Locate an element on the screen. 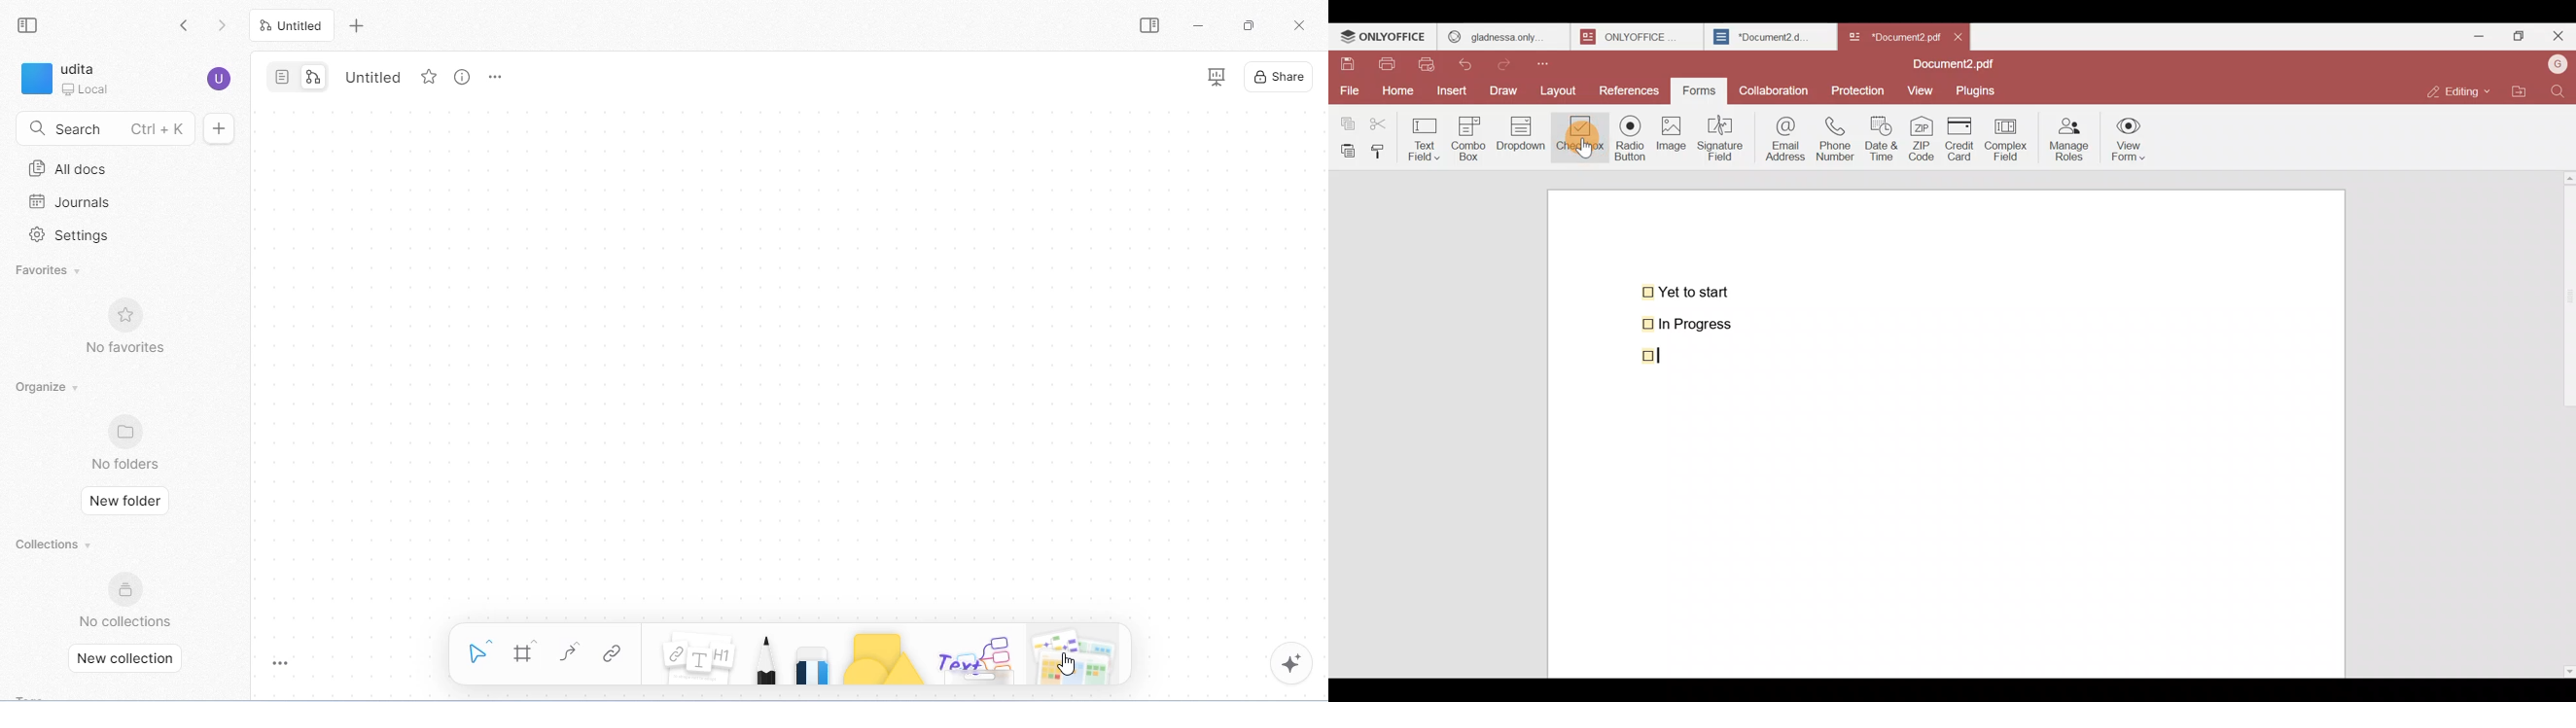 This screenshot has height=728, width=2576. Undo is located at coordinates (1471, 62).